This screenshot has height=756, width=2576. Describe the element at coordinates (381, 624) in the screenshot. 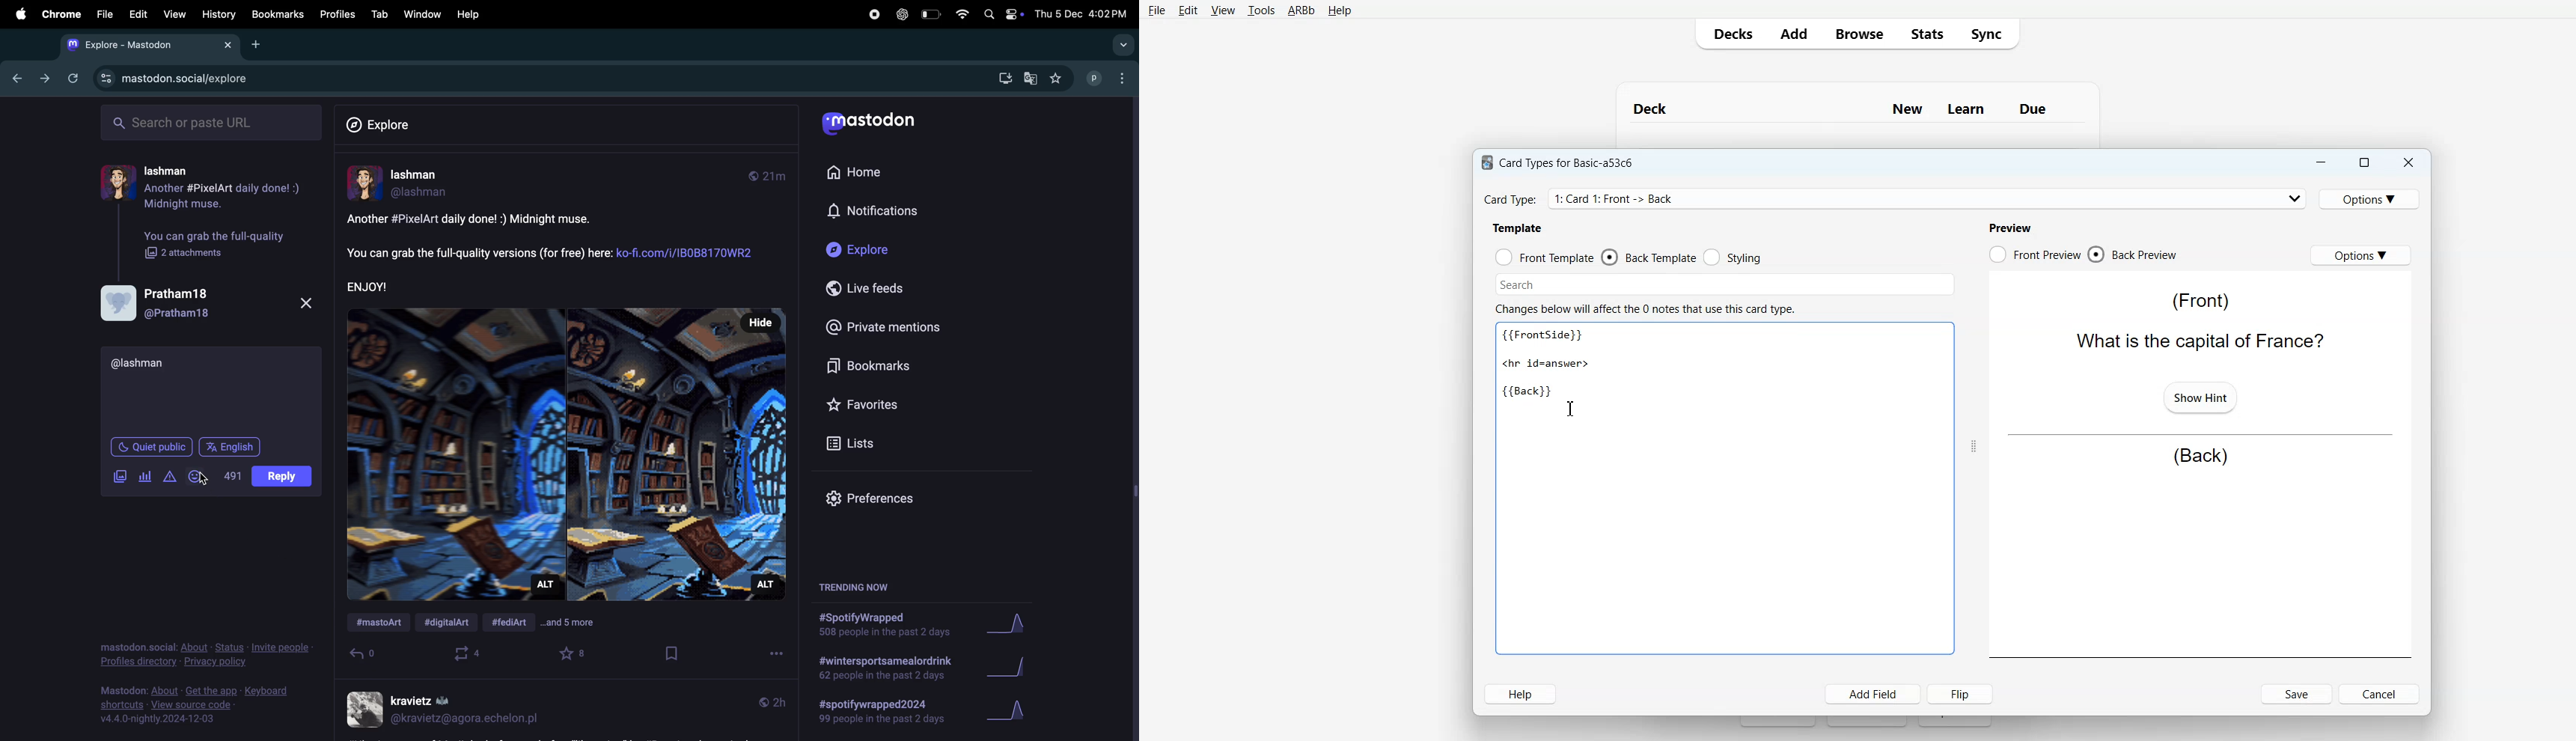

I see `#mastdon` at that location.